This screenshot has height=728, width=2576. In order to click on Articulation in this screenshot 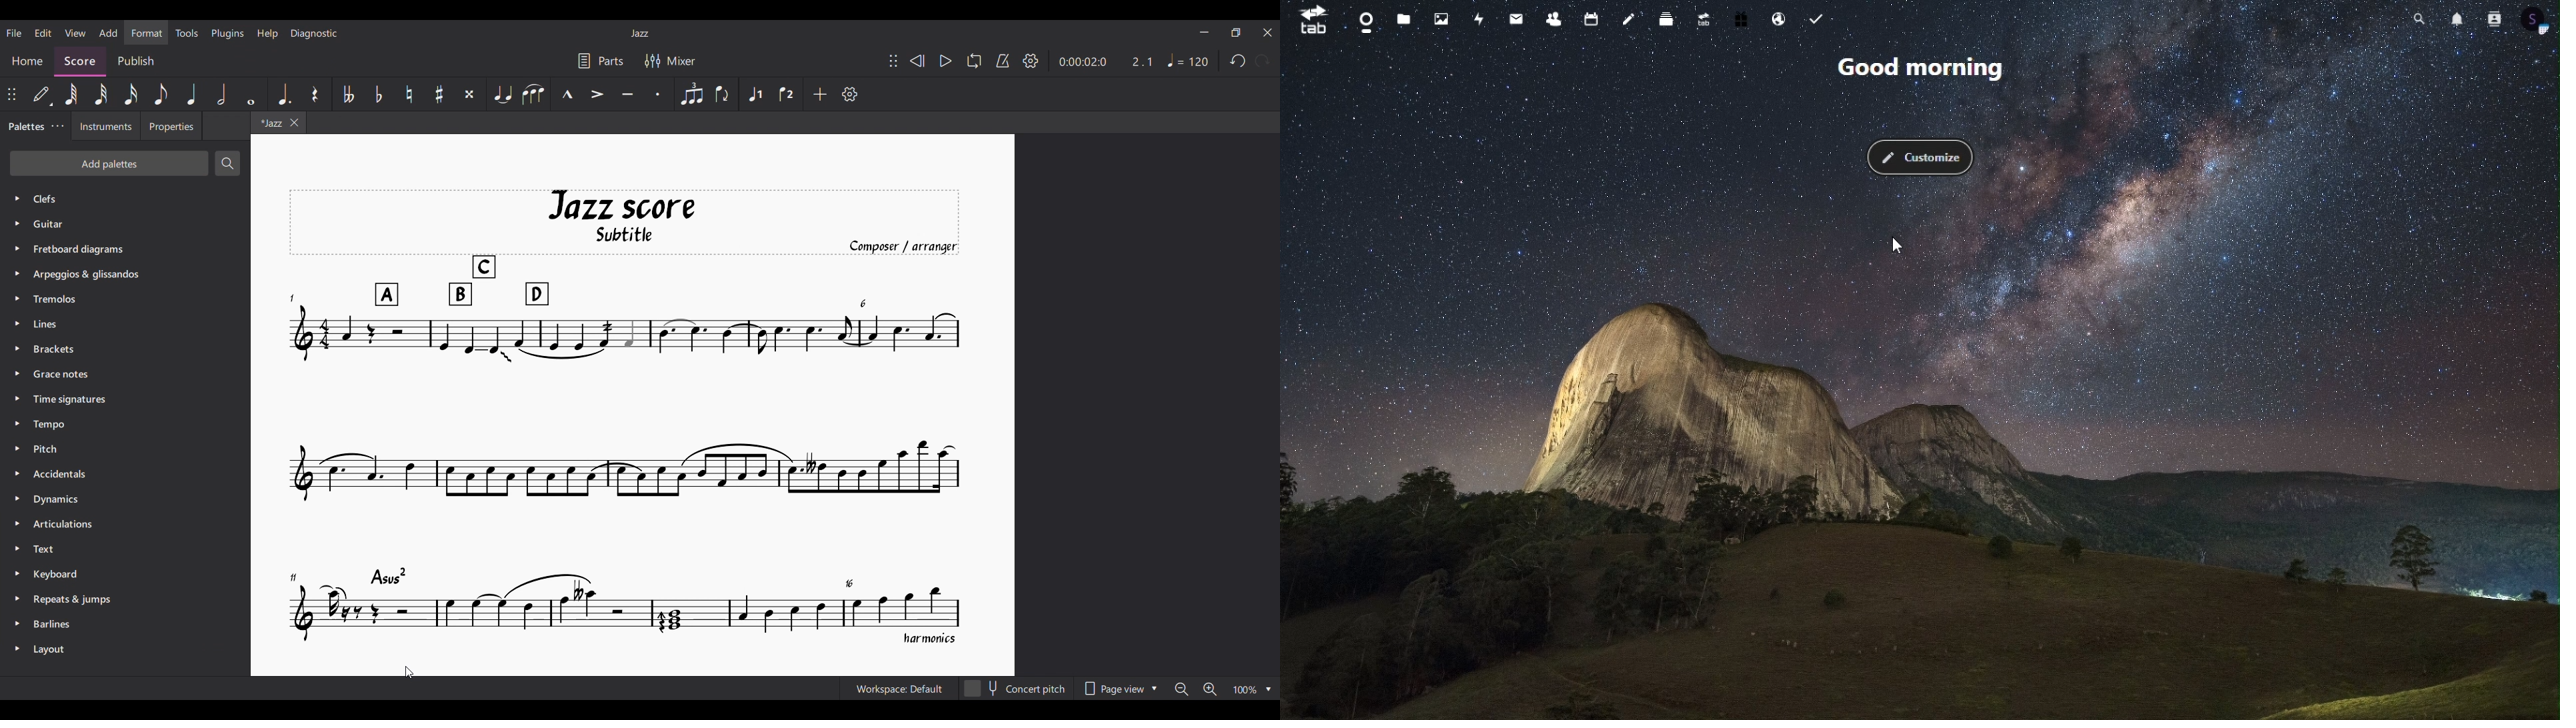, I will do `click(63, 525)`.